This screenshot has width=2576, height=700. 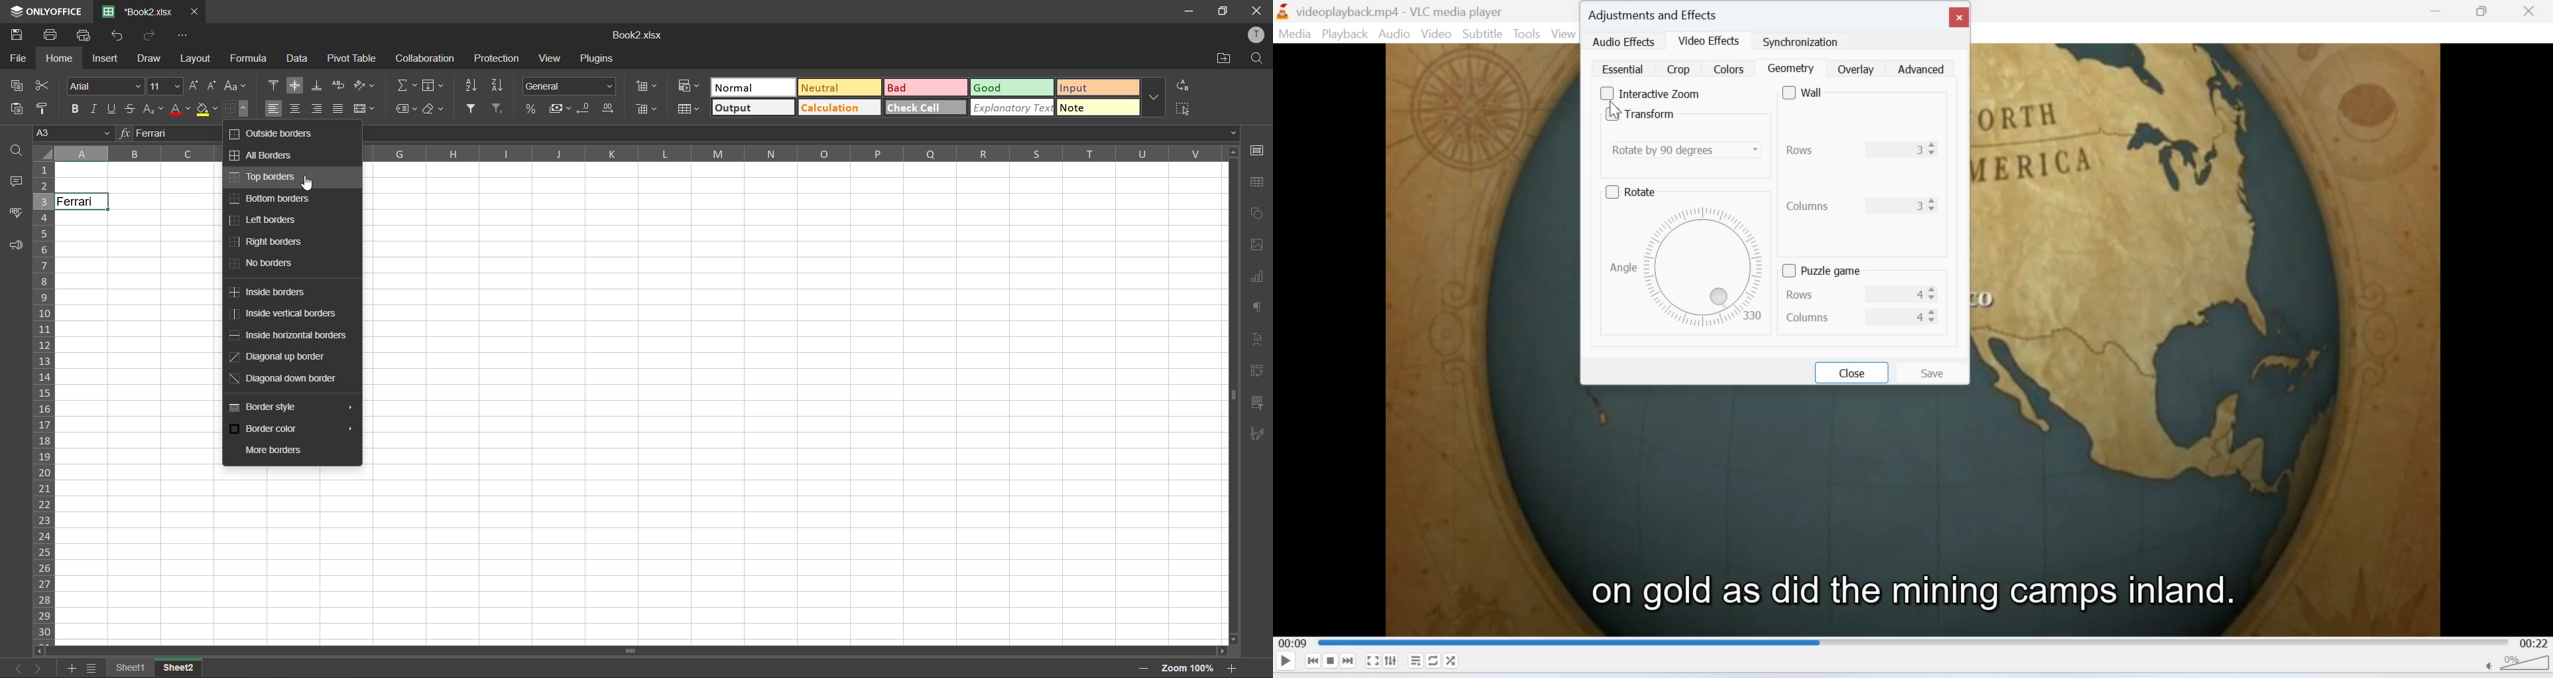 What do you see at coordinates (1186, 669) in the screenshot?
I see `zoom factor` at bounding box center [1186, 669].